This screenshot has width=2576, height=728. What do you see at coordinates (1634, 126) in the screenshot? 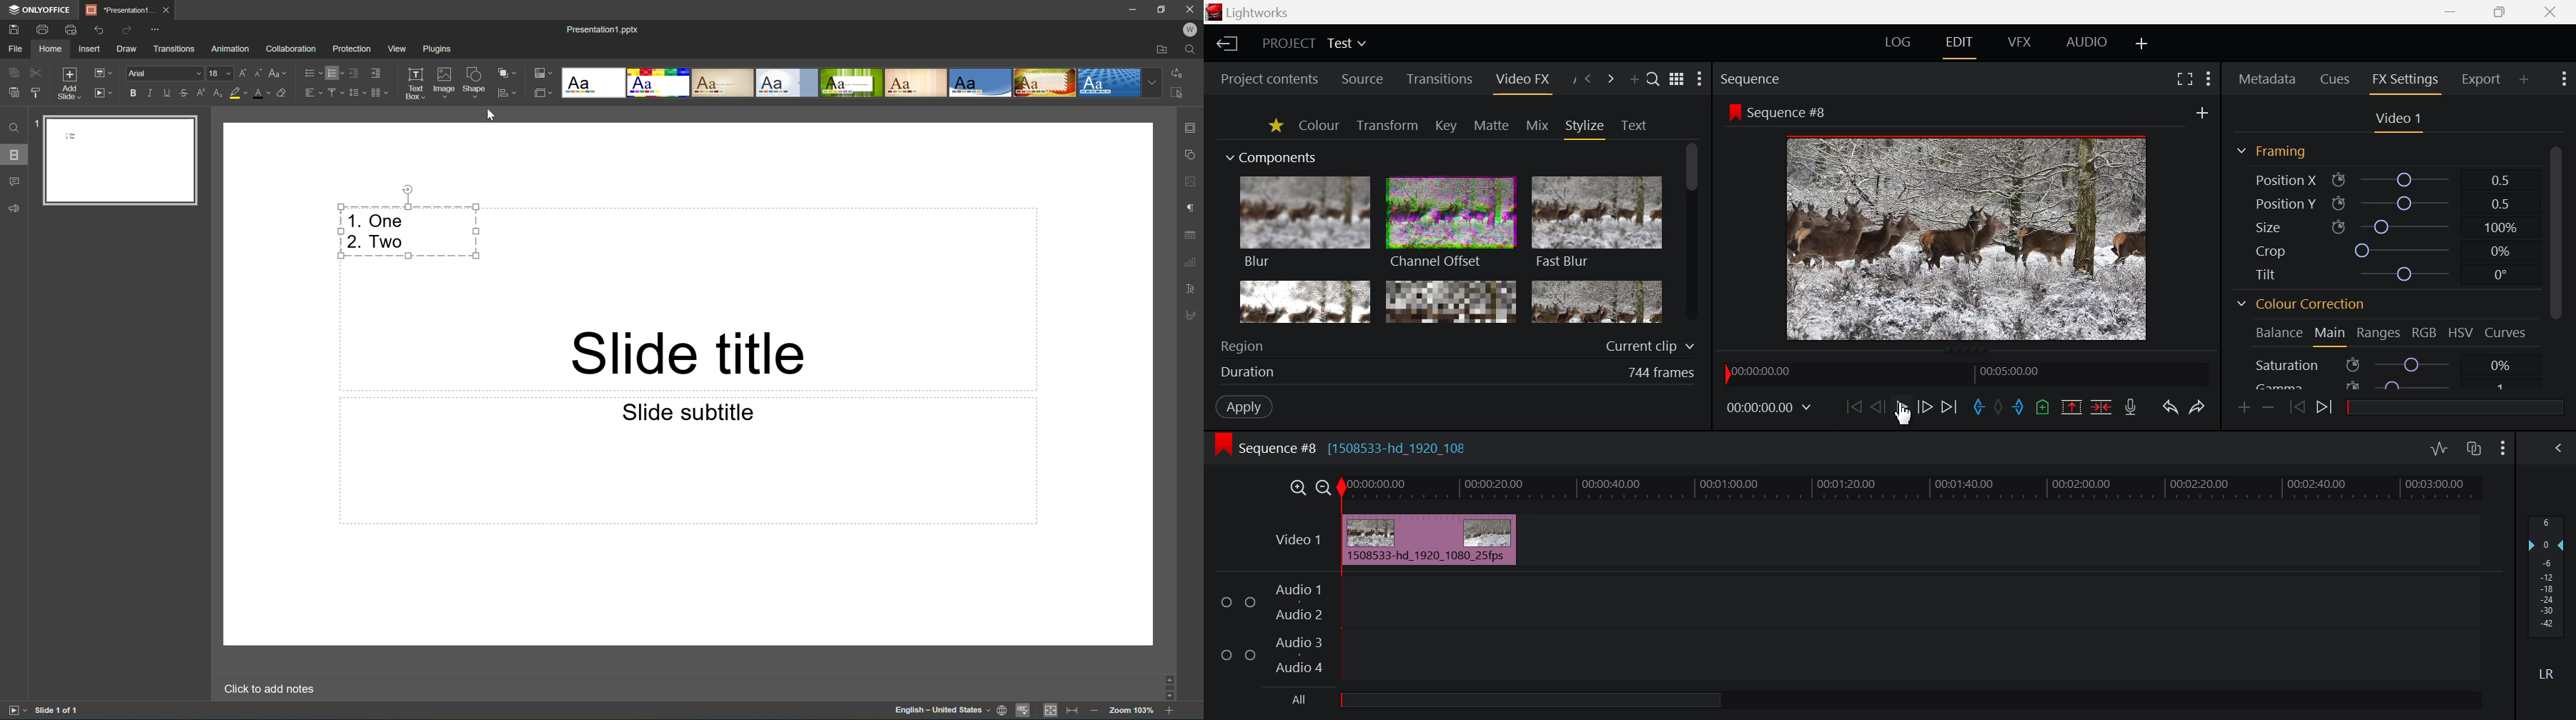
I see `Text` at bounding box center [1634, 126].